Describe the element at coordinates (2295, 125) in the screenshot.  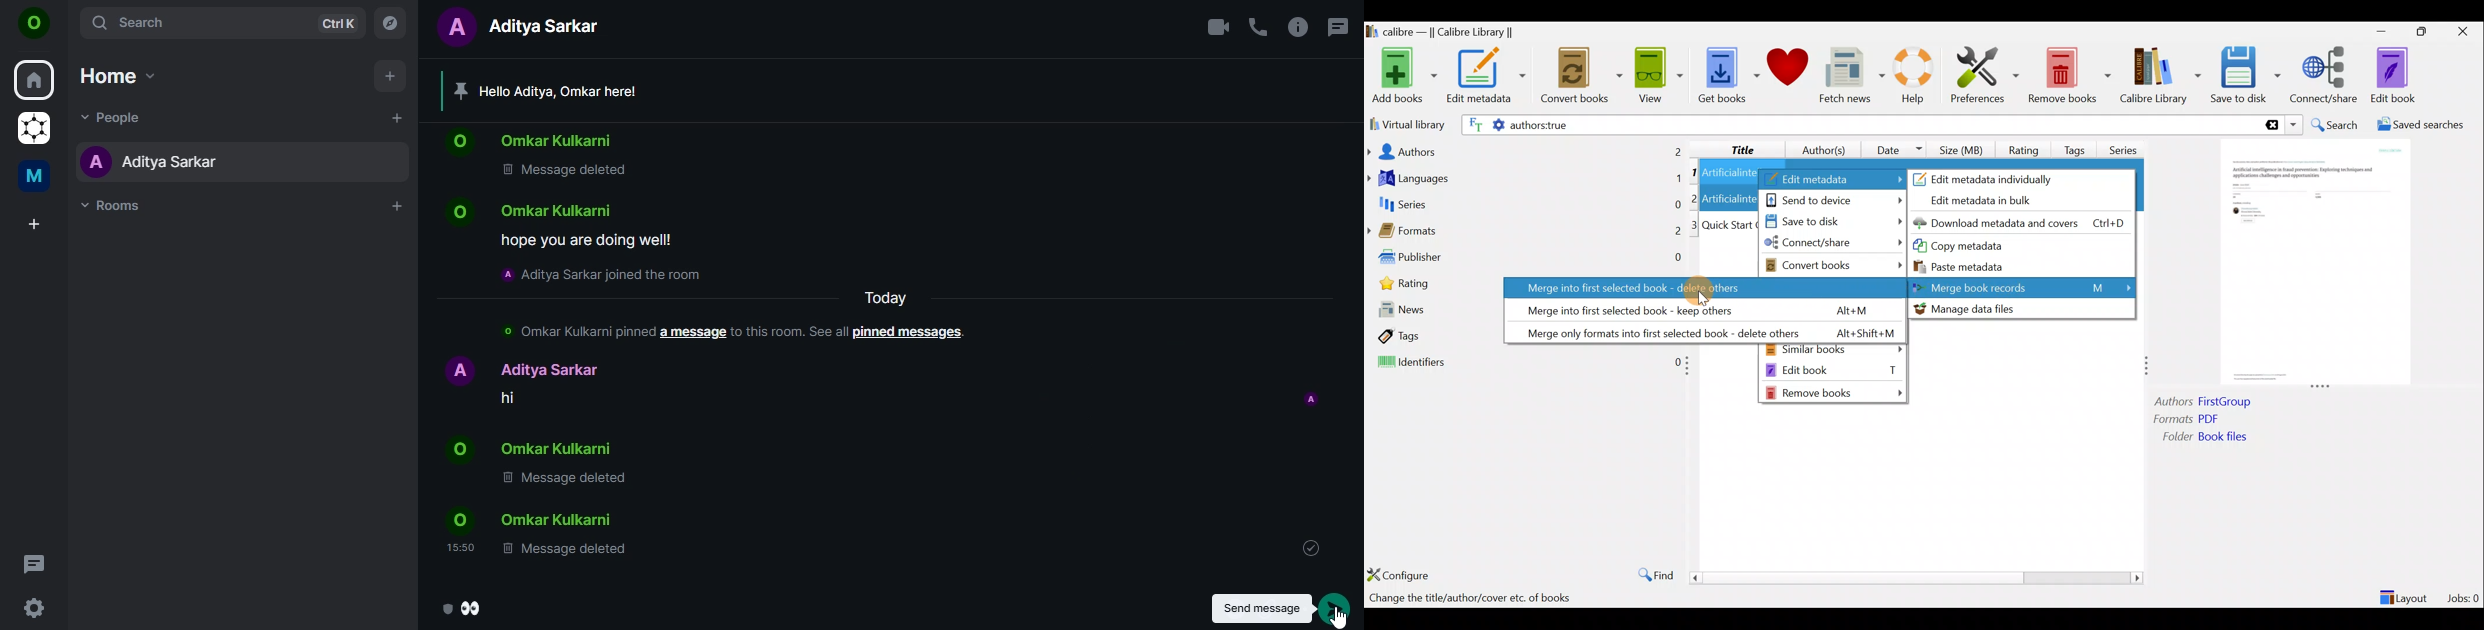
I see `Search dropdown` at that location.